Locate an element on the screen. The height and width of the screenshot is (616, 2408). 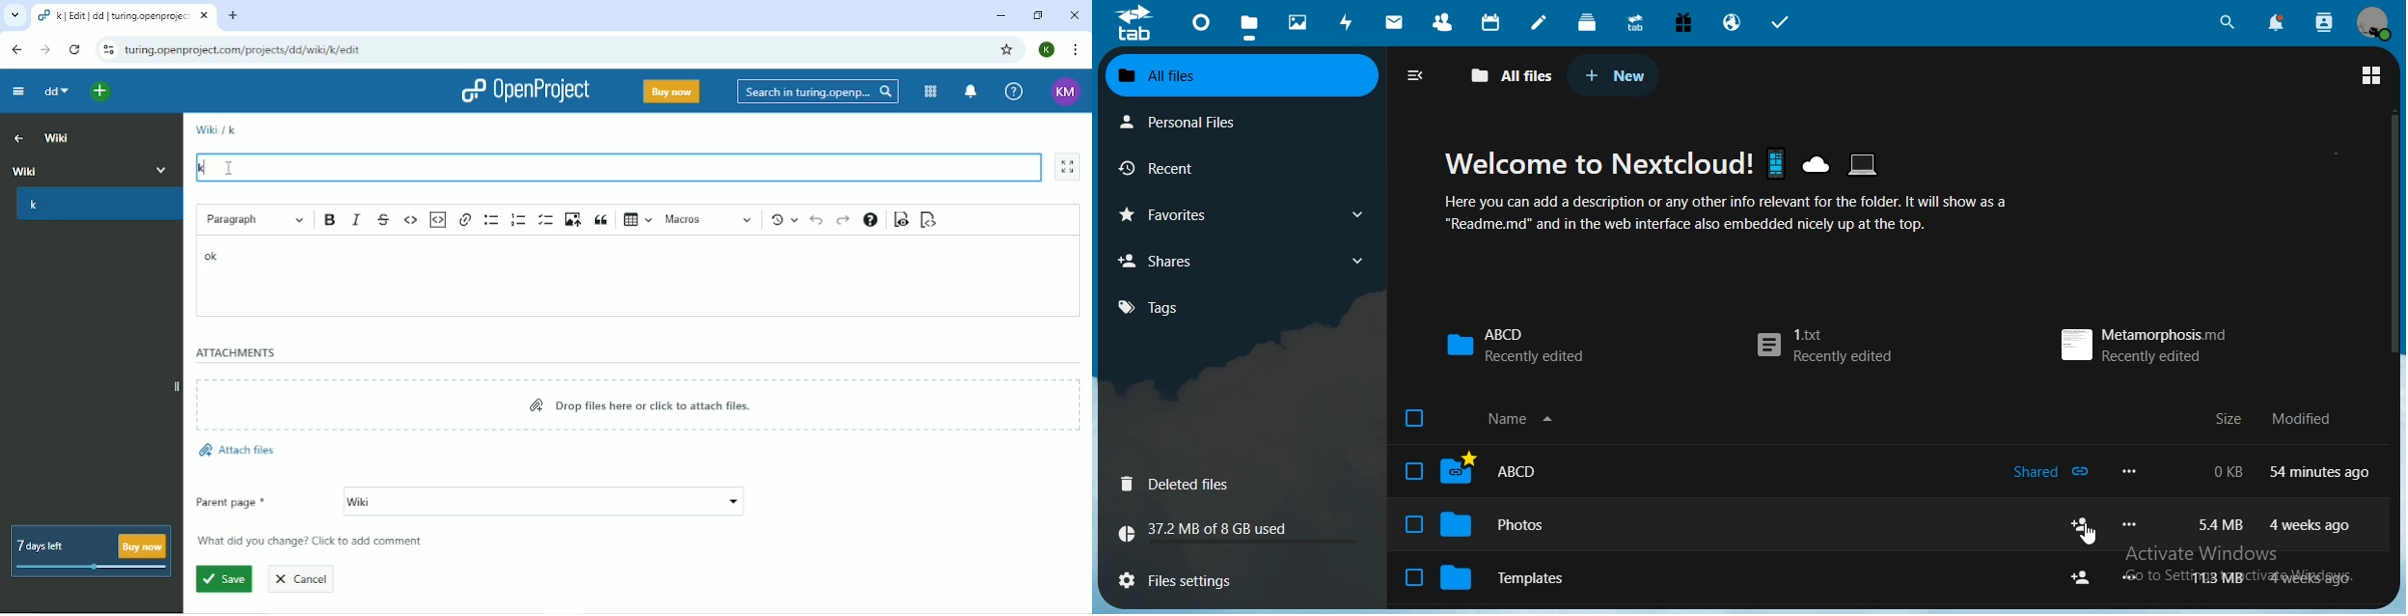
view profile is located at coordinates (2375, 22).